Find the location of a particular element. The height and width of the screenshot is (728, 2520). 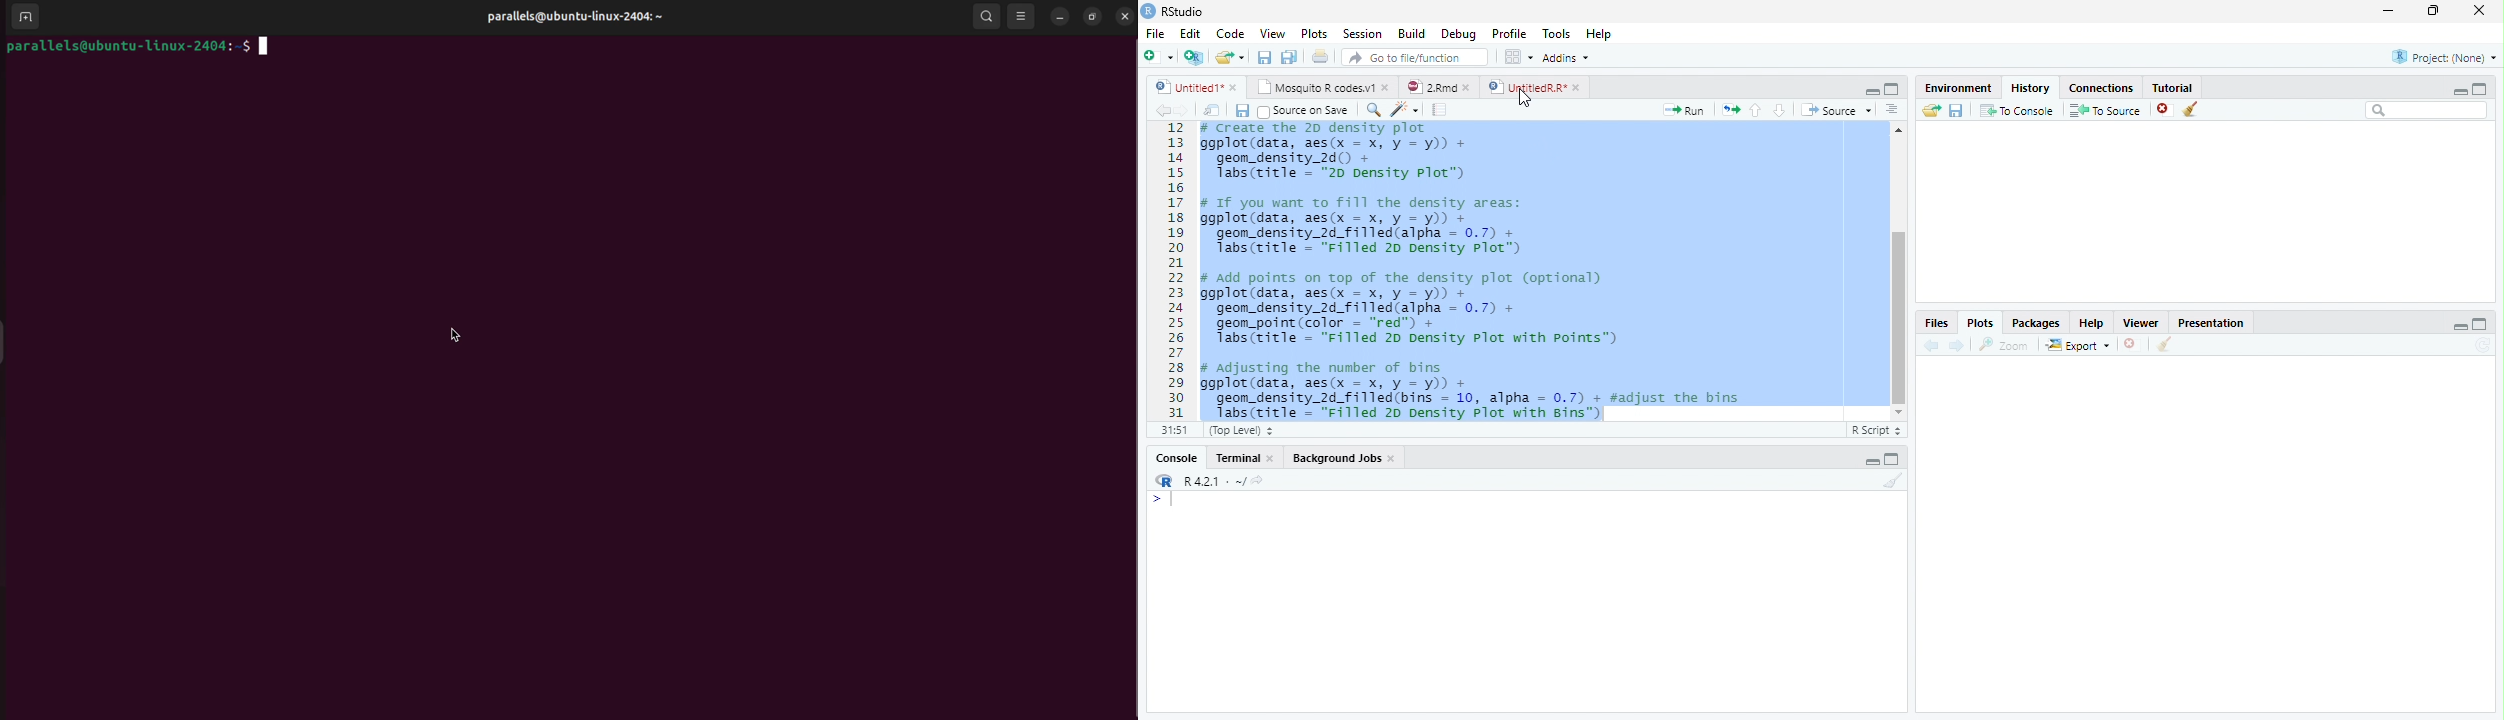

To console is located at coordinates (2018, 110).